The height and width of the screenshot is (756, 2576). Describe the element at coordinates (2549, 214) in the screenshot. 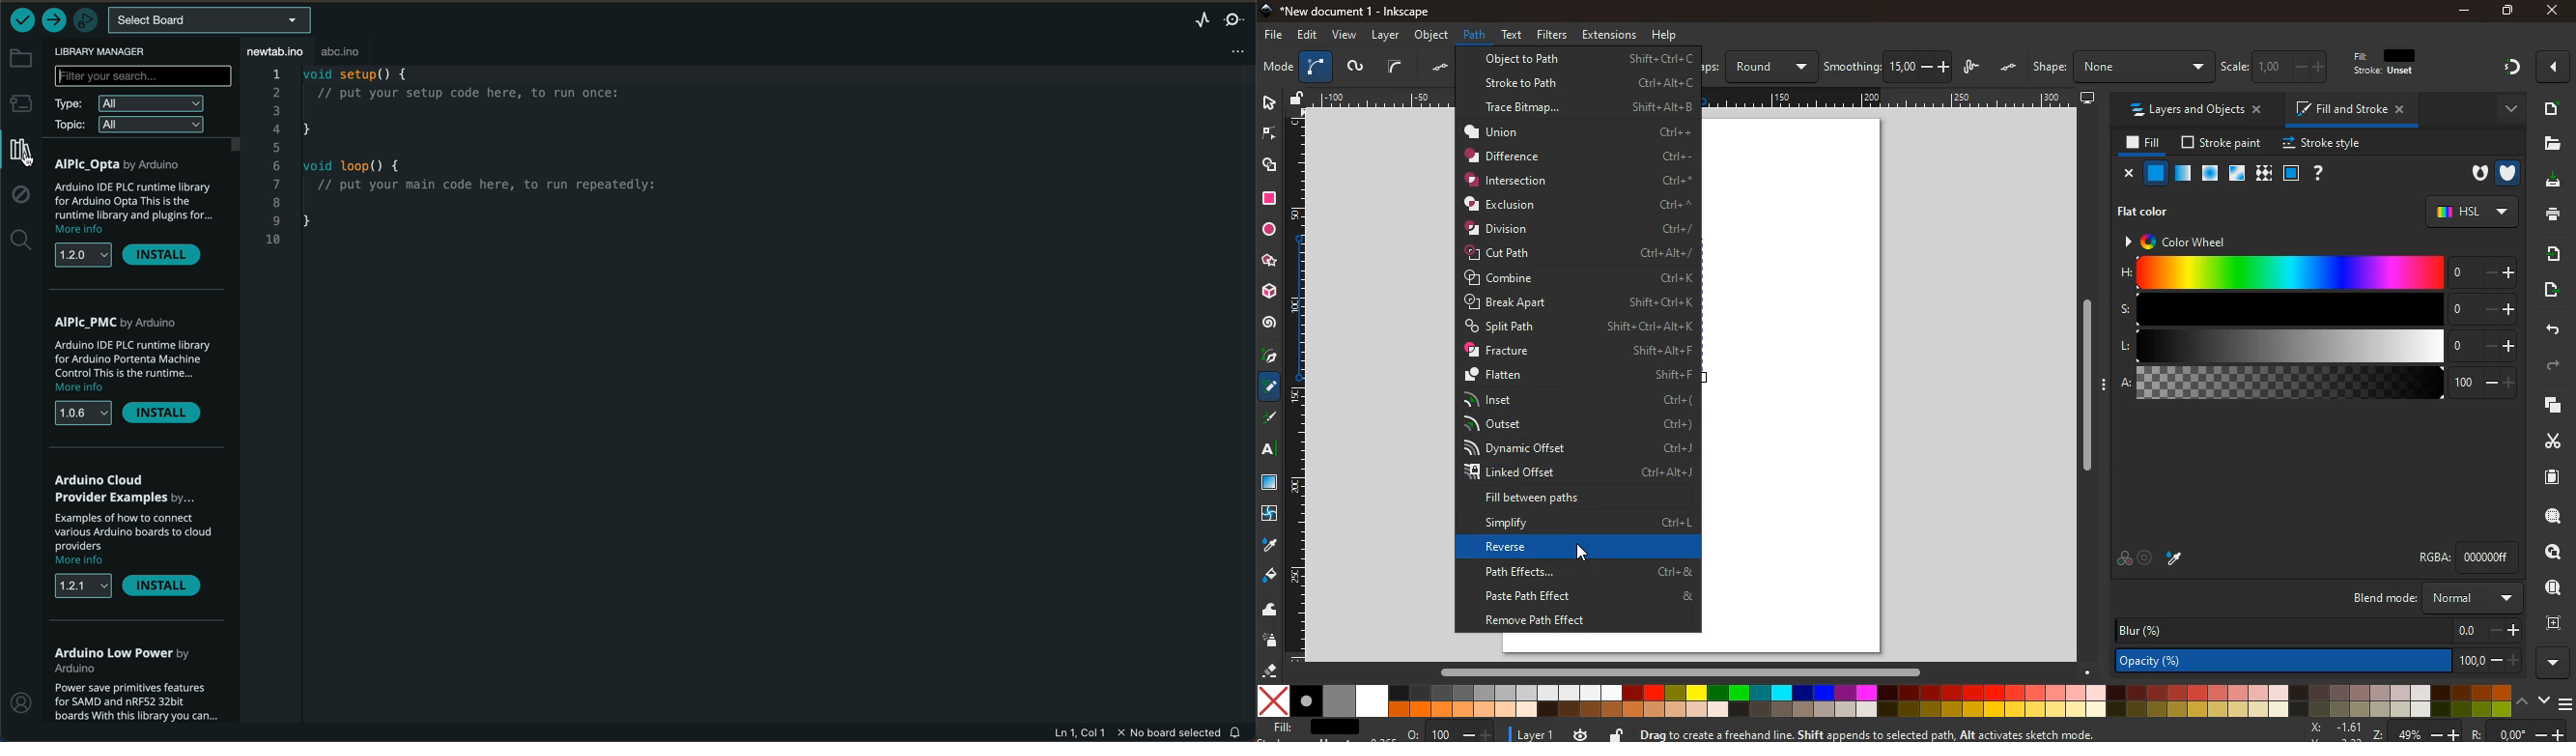

I see `print` at that location.